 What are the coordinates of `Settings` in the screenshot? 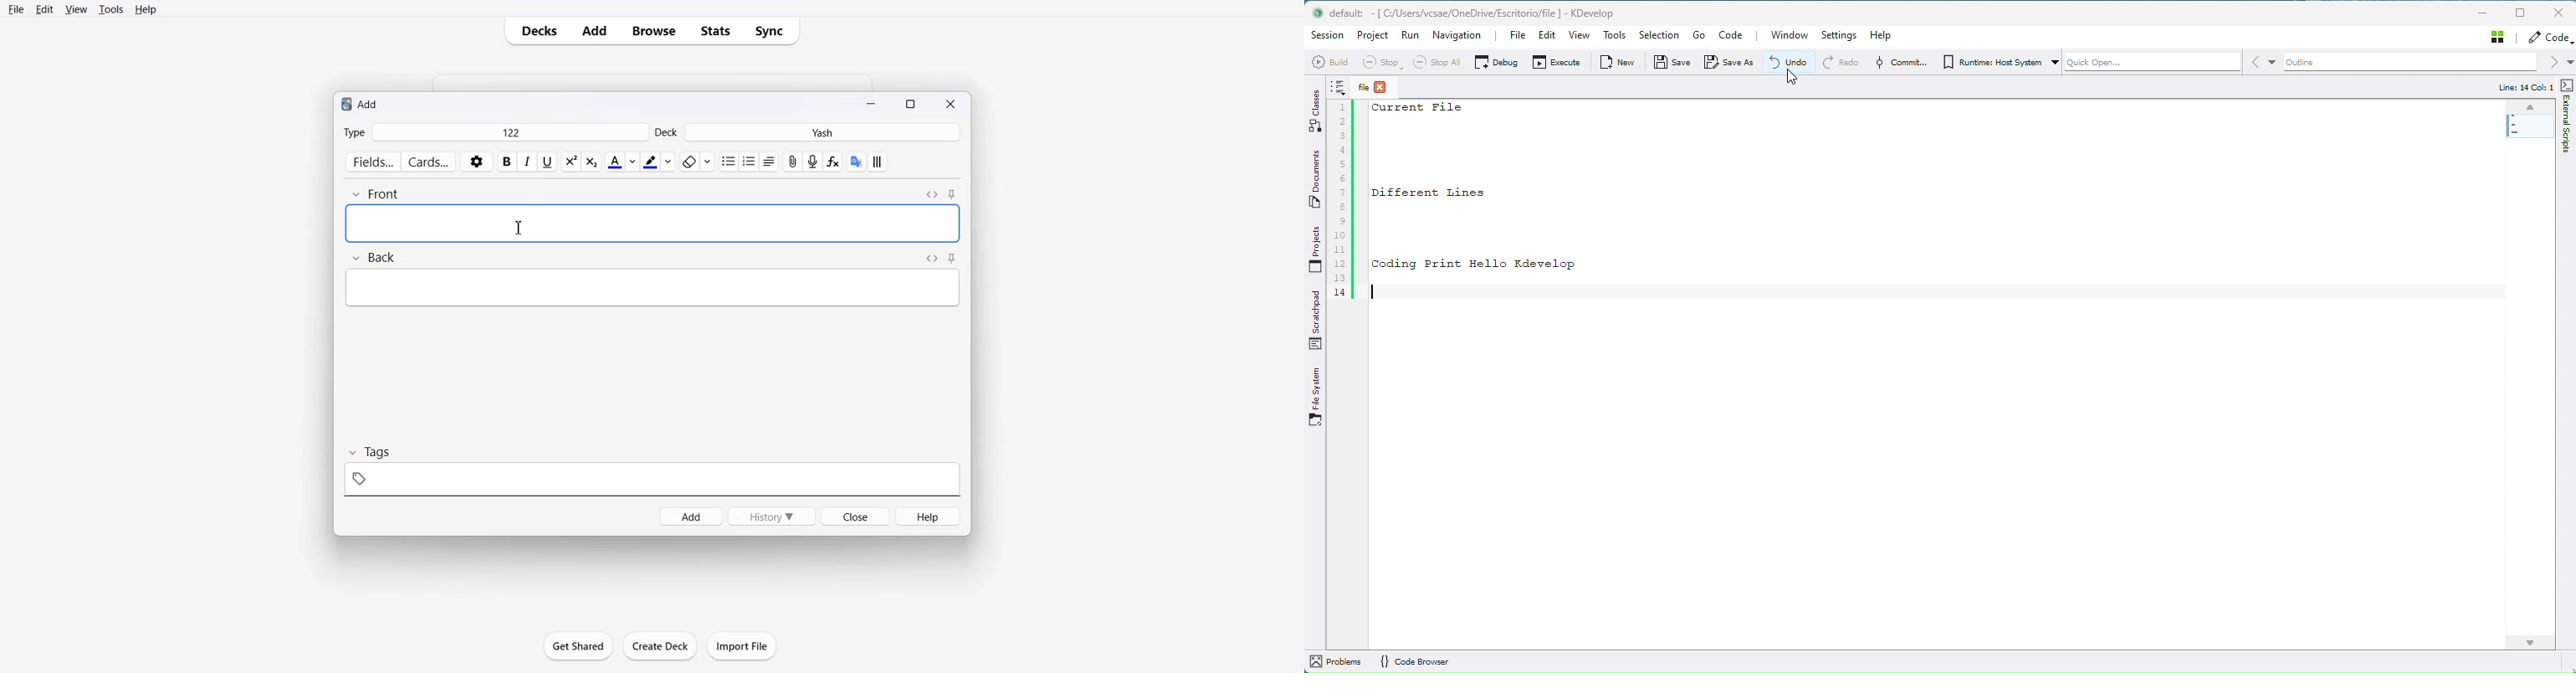 It's located at (477, 162).